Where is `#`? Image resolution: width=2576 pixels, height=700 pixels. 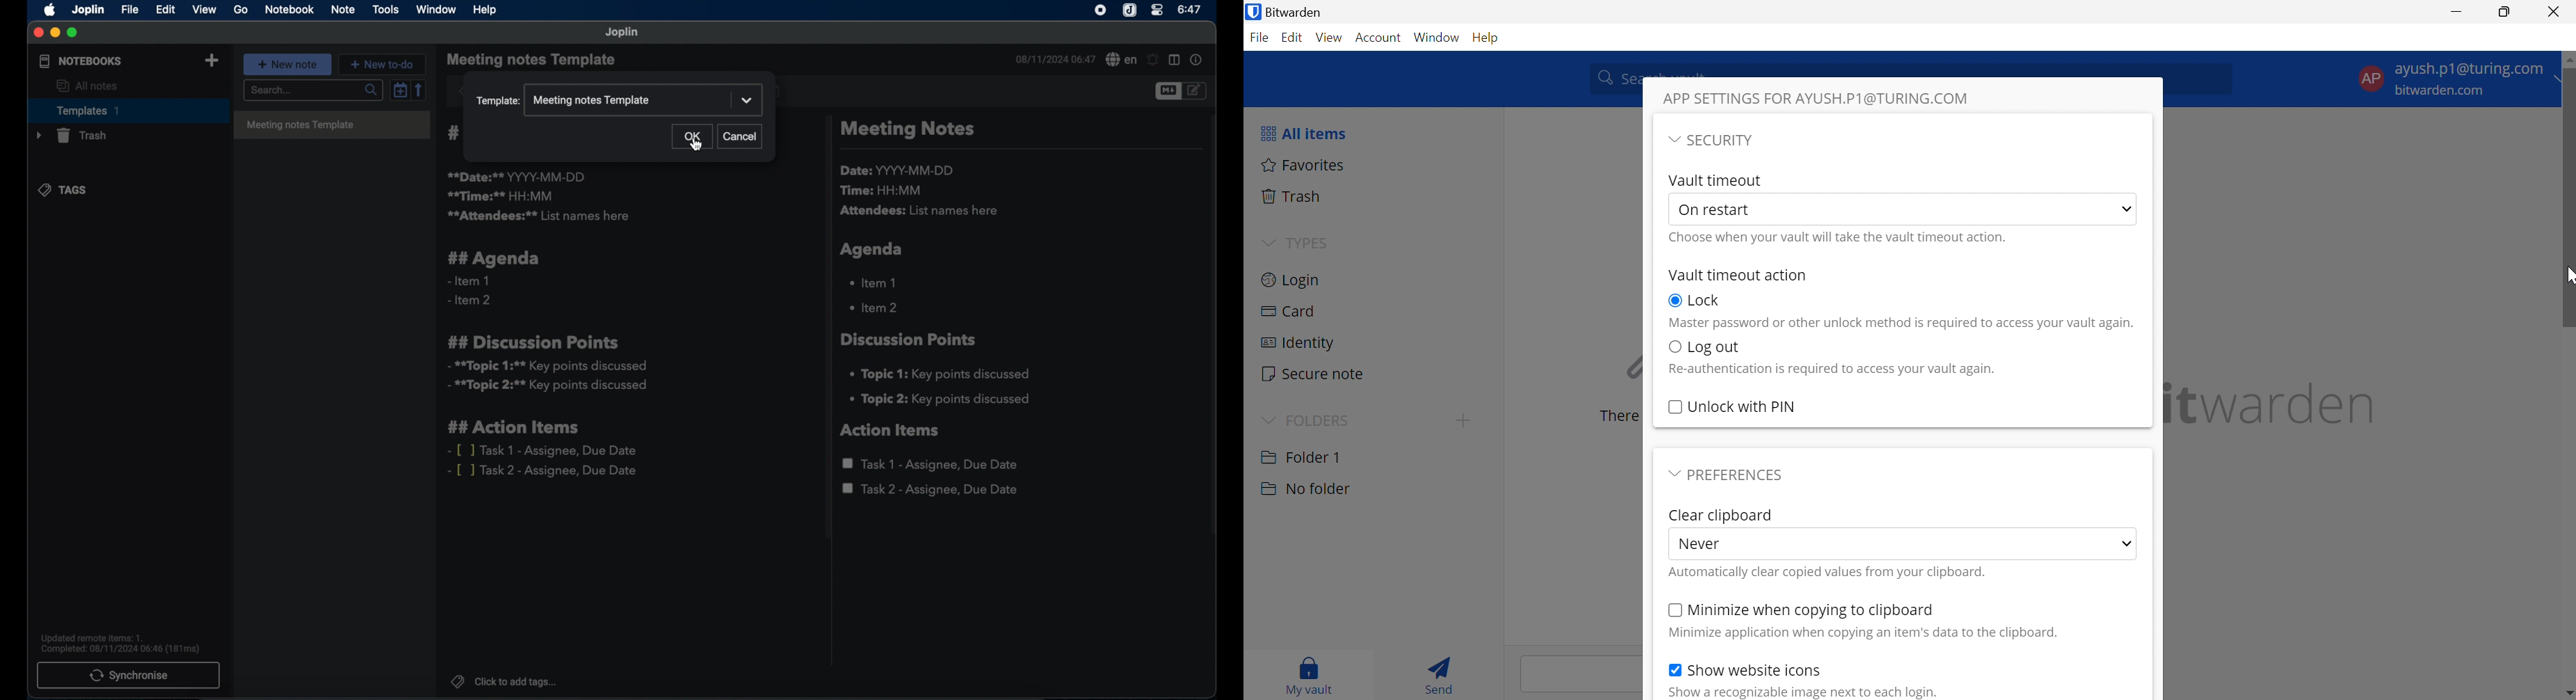 # is located at coordinates (454, 133).